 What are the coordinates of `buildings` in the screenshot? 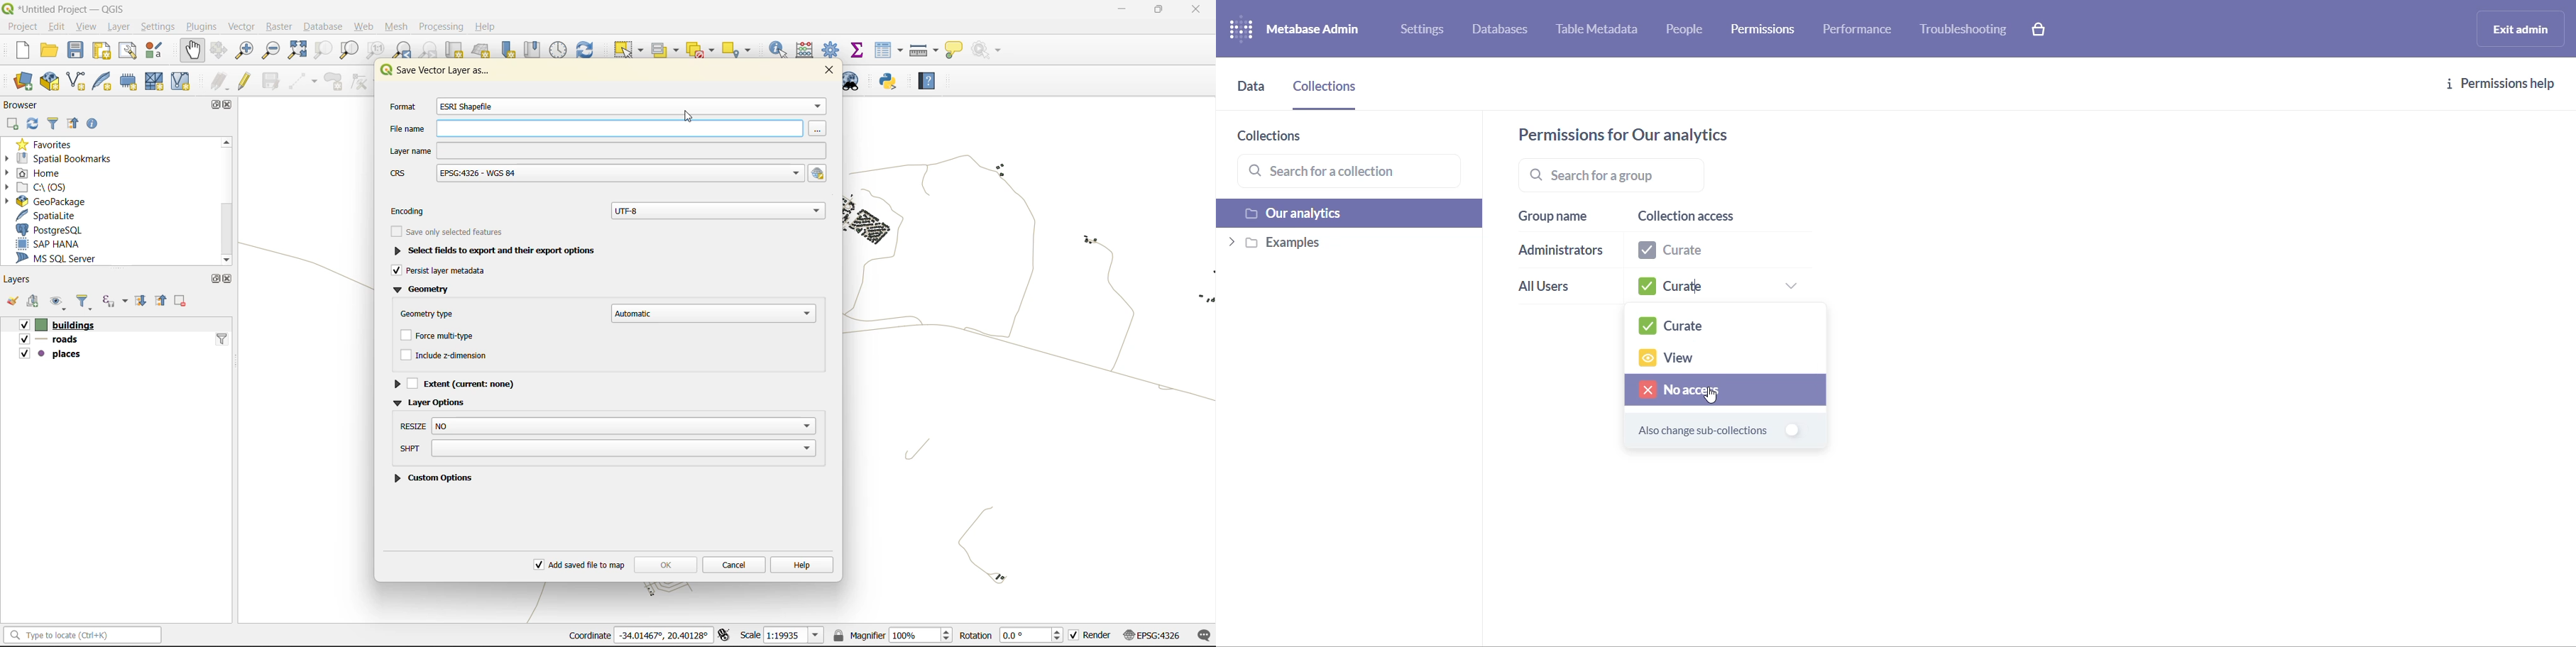 It's located at (51, 324).